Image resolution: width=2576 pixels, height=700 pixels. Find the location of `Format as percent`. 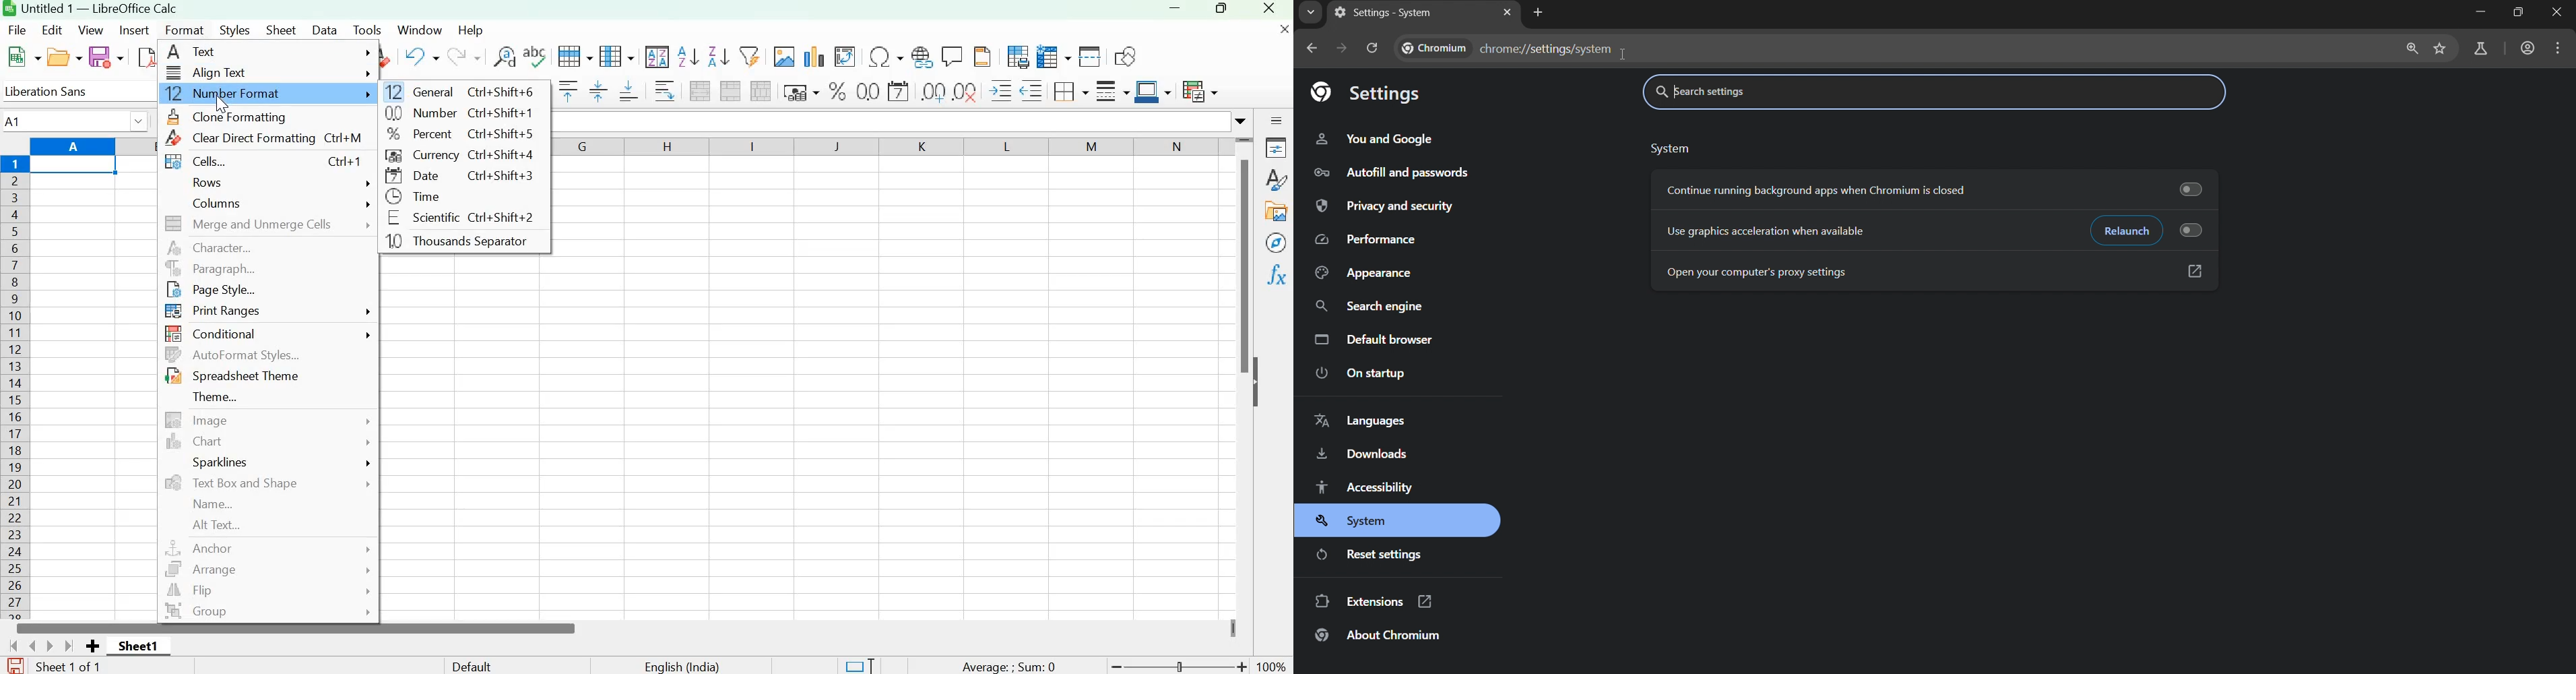

Format as percent is located at coordinates (837, 90).